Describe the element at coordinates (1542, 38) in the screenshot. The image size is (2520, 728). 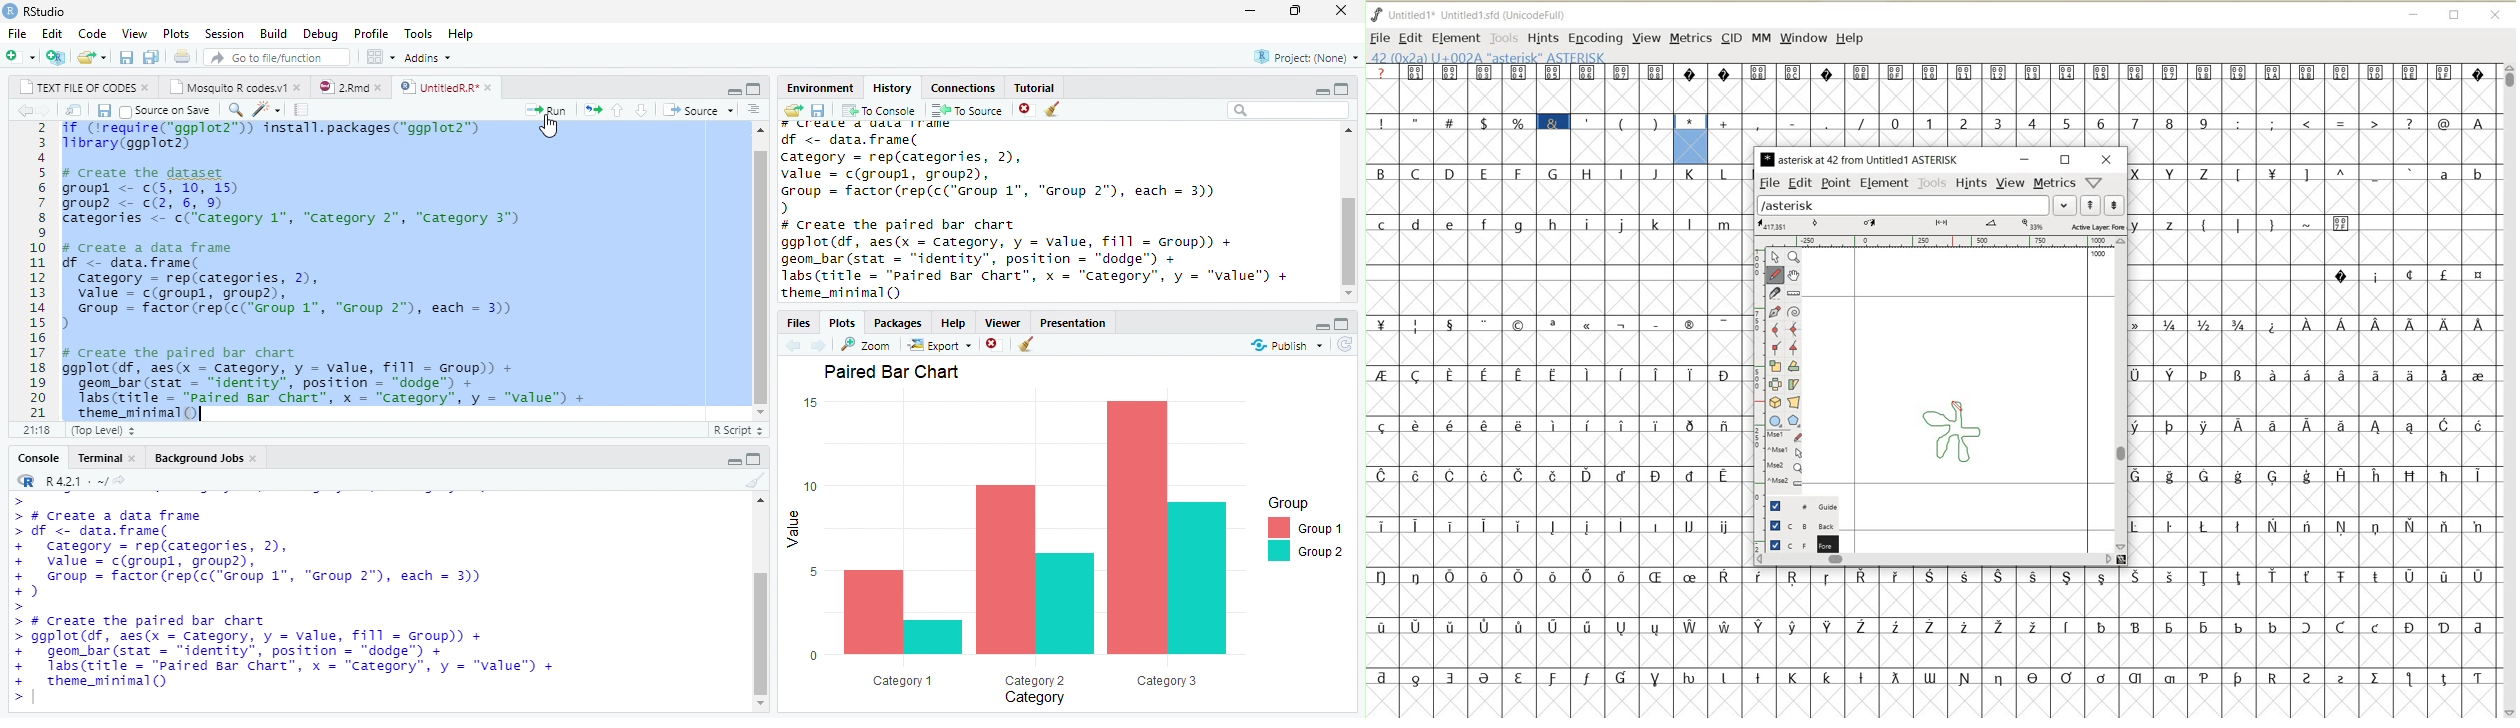
I see `HINTS` at that location.